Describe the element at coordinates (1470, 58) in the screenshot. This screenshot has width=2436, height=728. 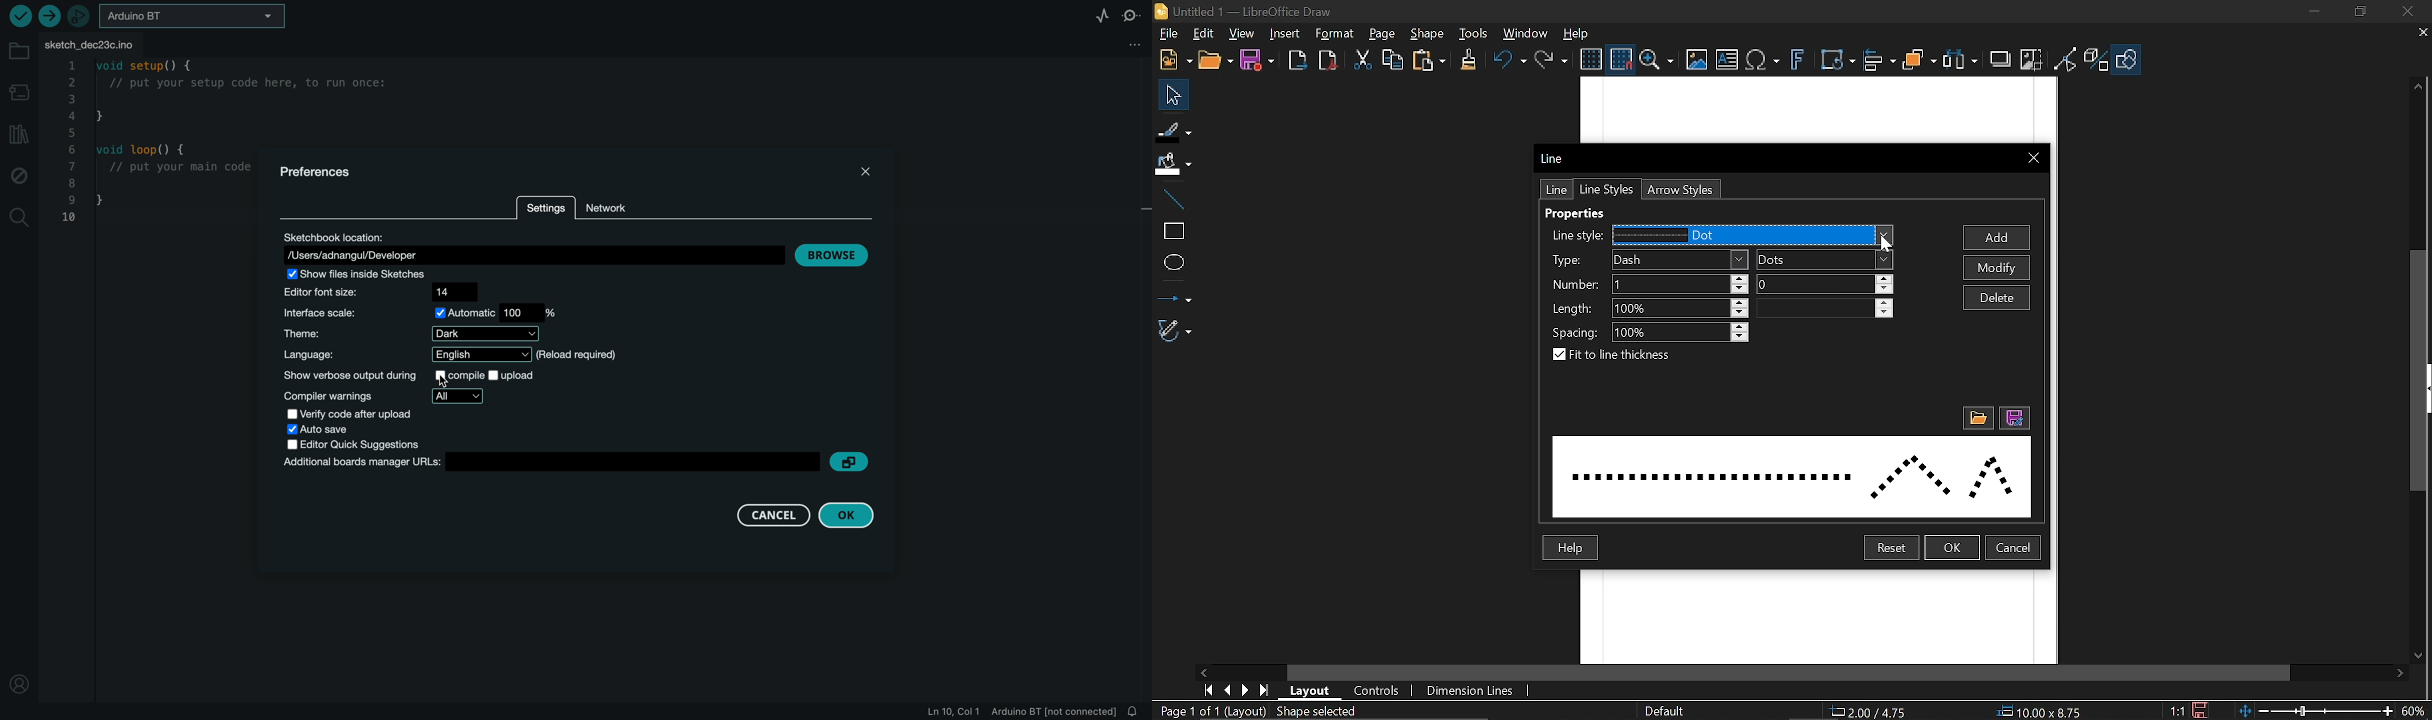
I see `CLone` at that location.